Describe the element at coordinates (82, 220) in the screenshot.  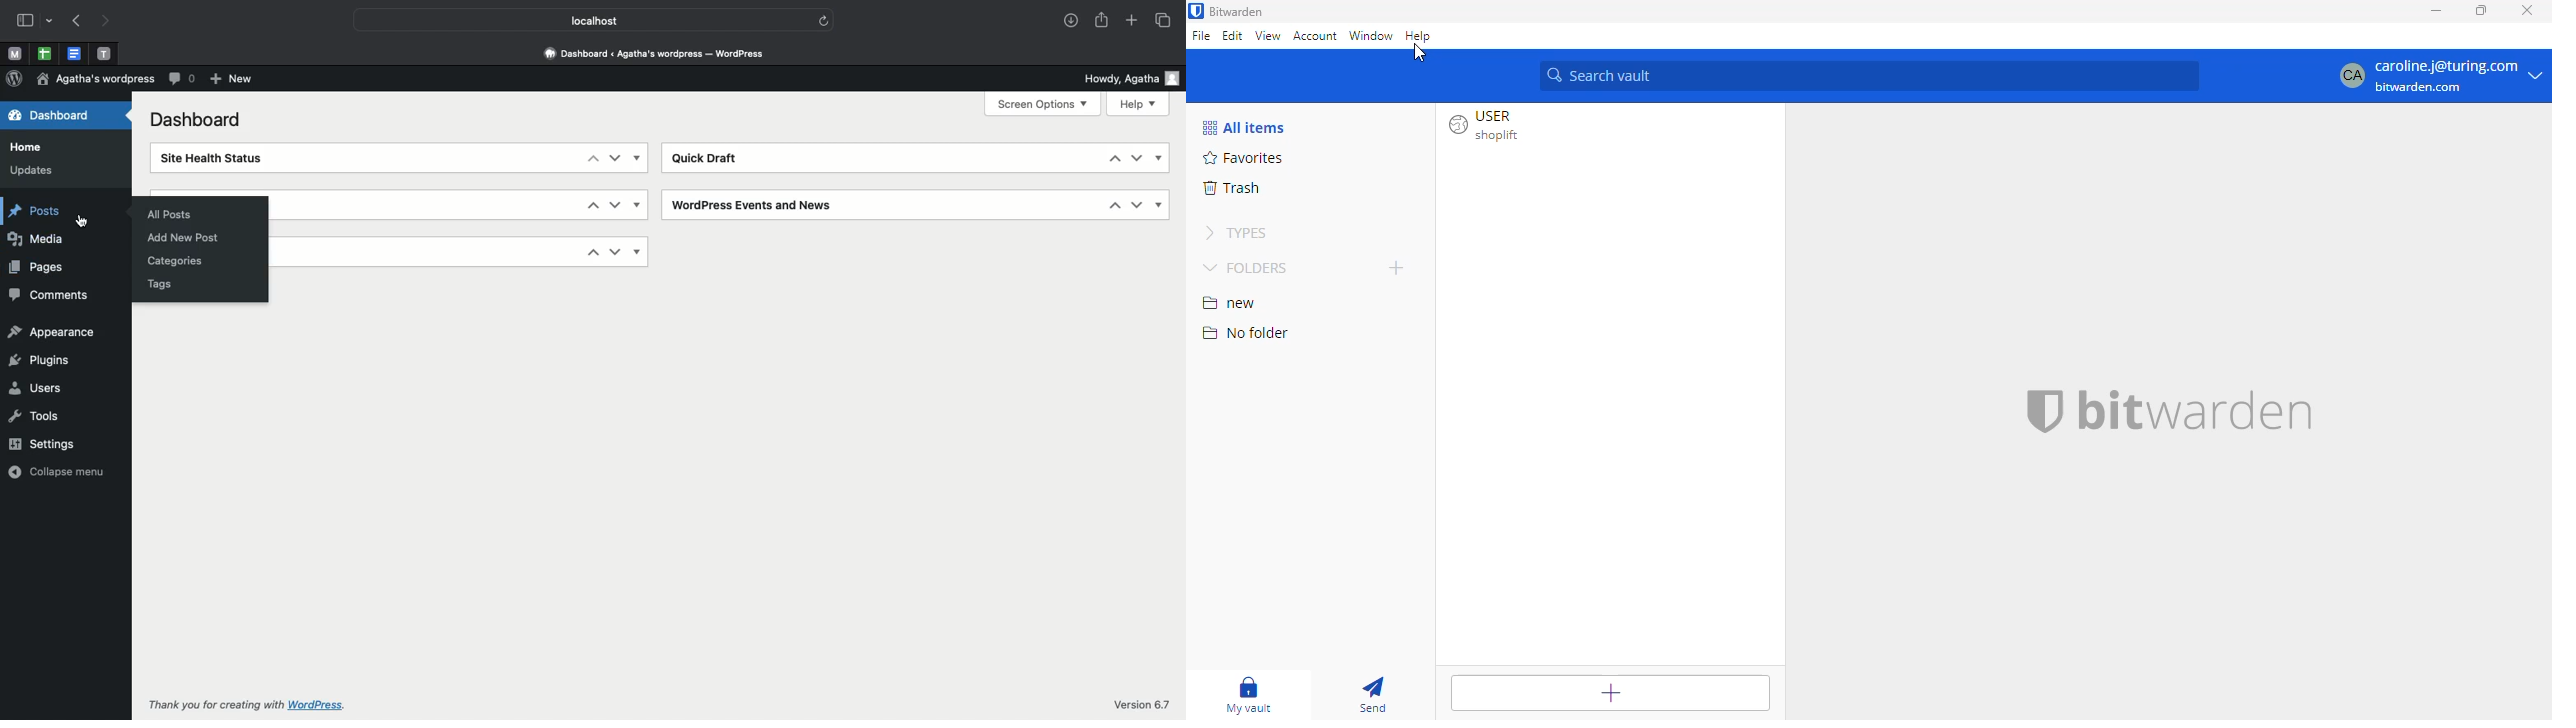
I see `cursor` at that location.